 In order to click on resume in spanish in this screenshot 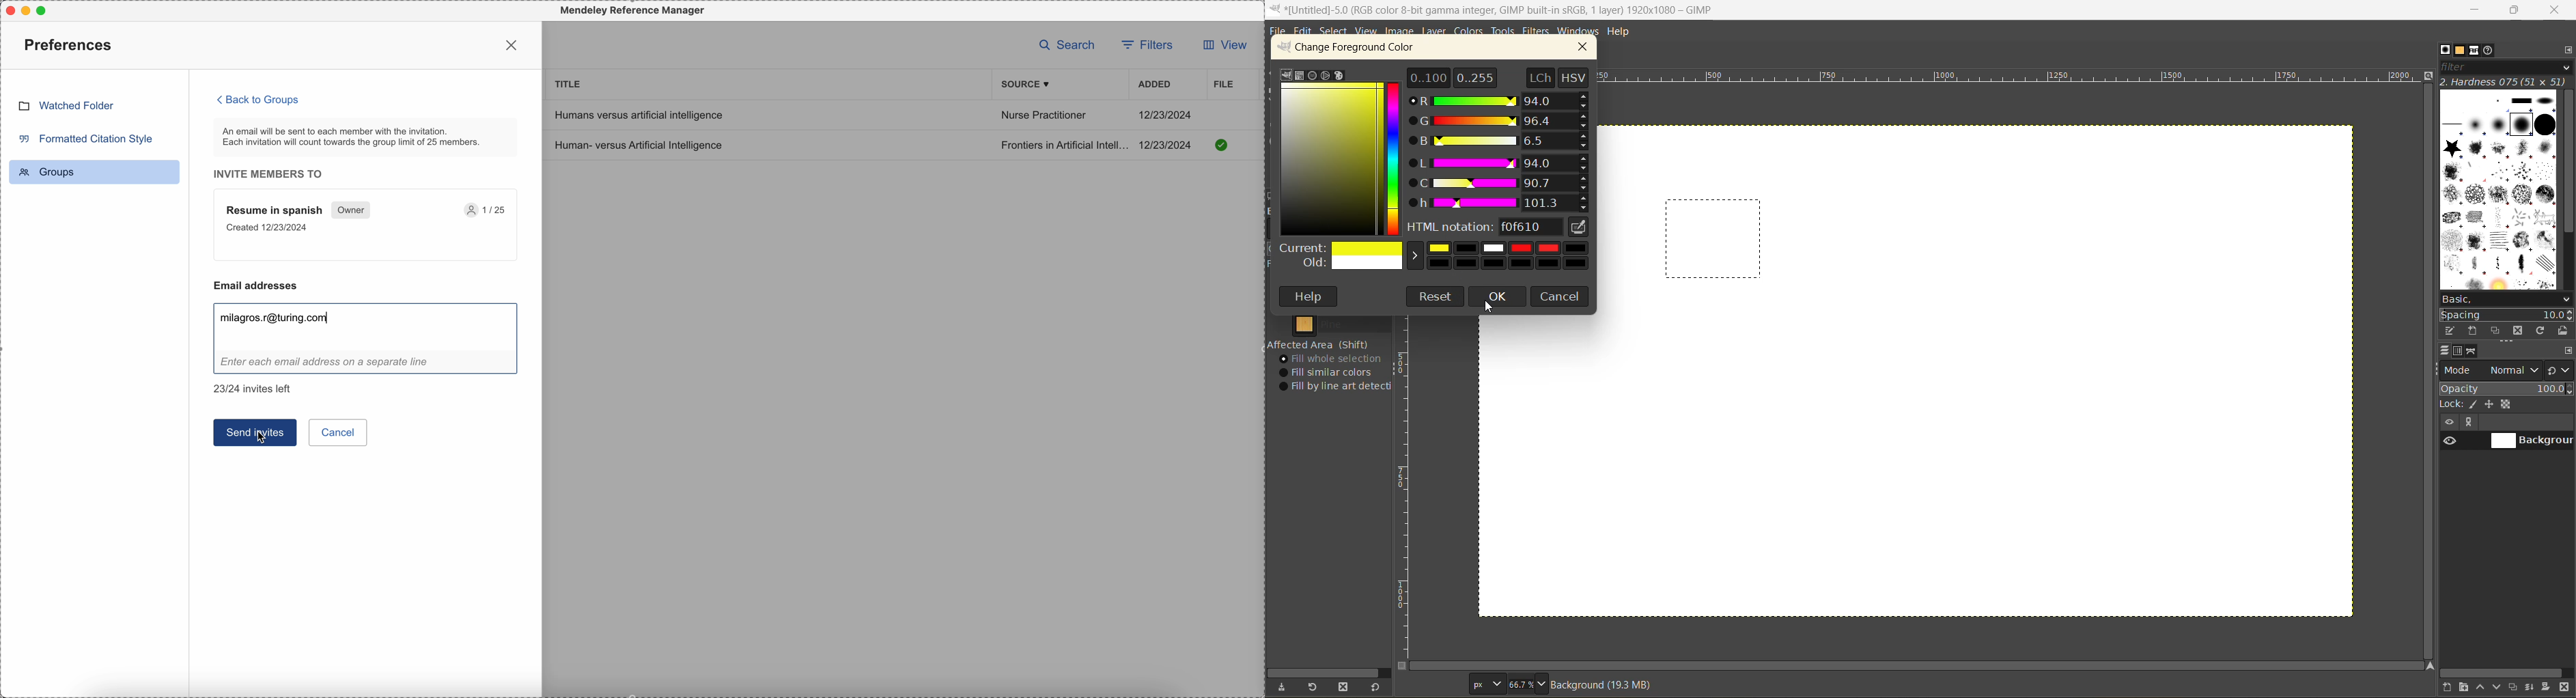, I will do `click(366, 226)`.